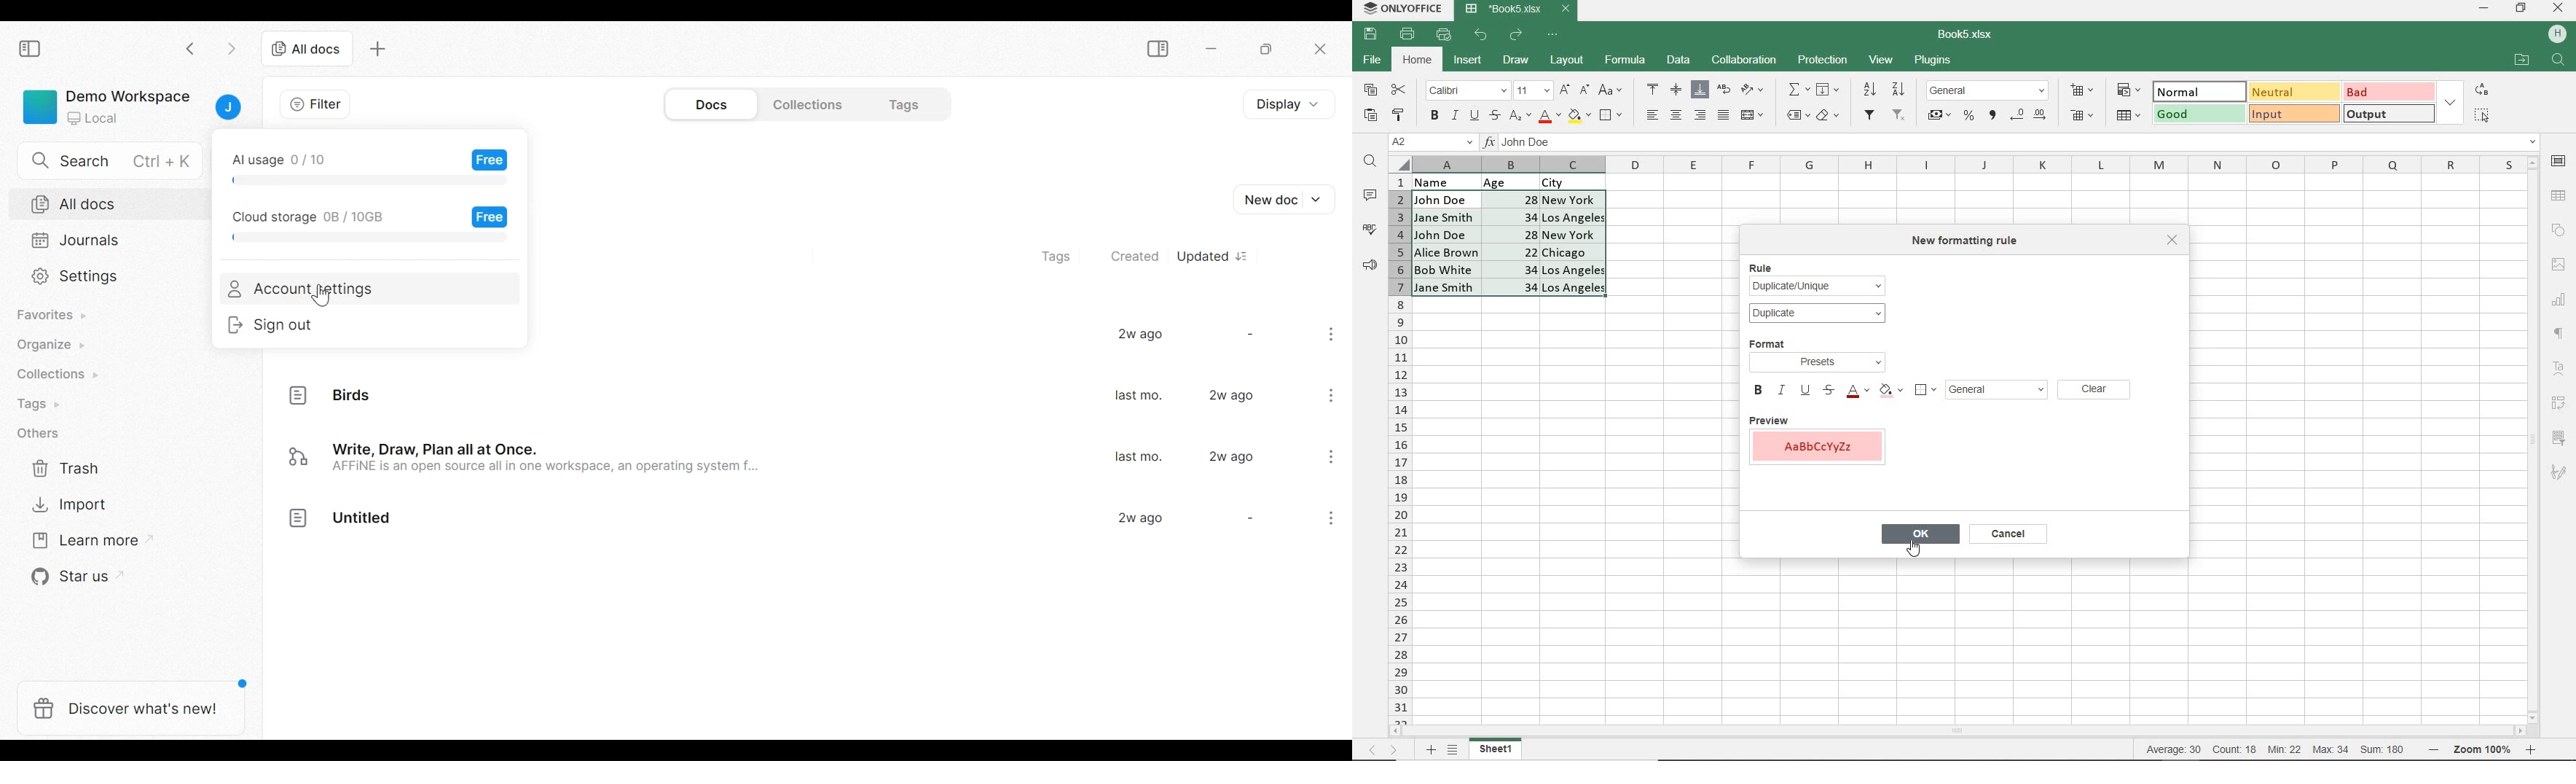 The width and height of the screenshot is (2576, 784). I want to click on Show/Hide Sidebar, so click(32, 49).